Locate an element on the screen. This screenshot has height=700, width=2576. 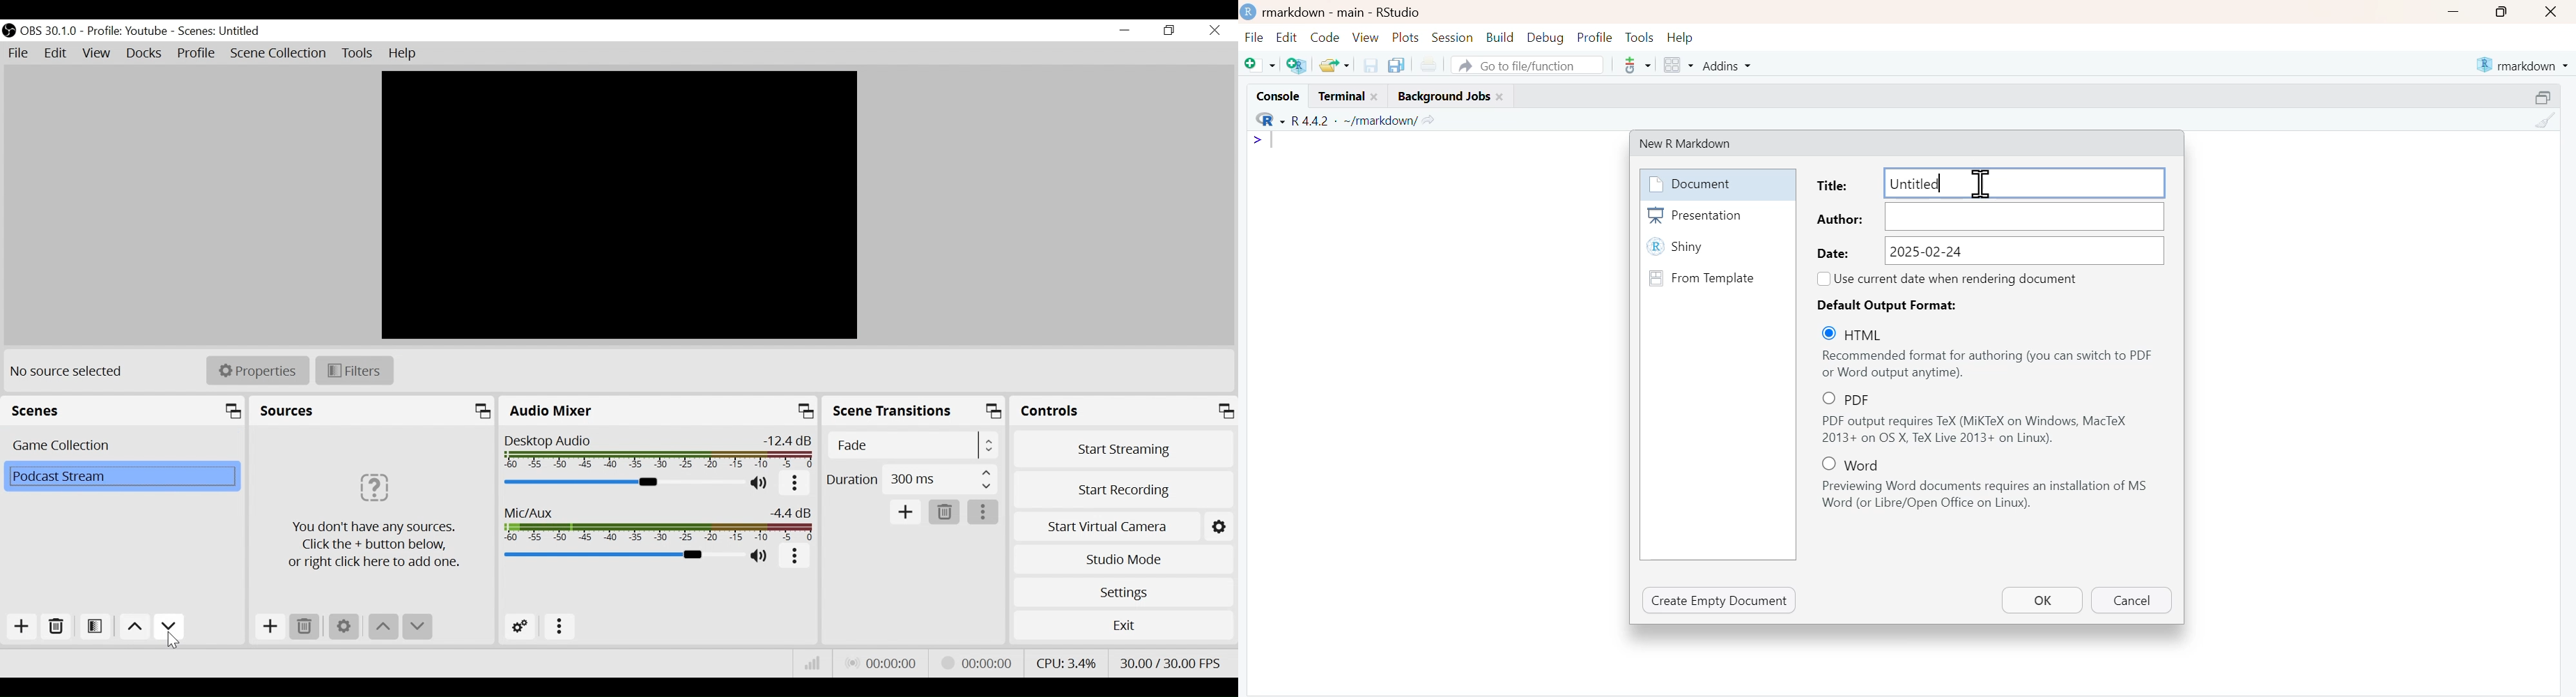
Help is located at coordinates (1681, 38).